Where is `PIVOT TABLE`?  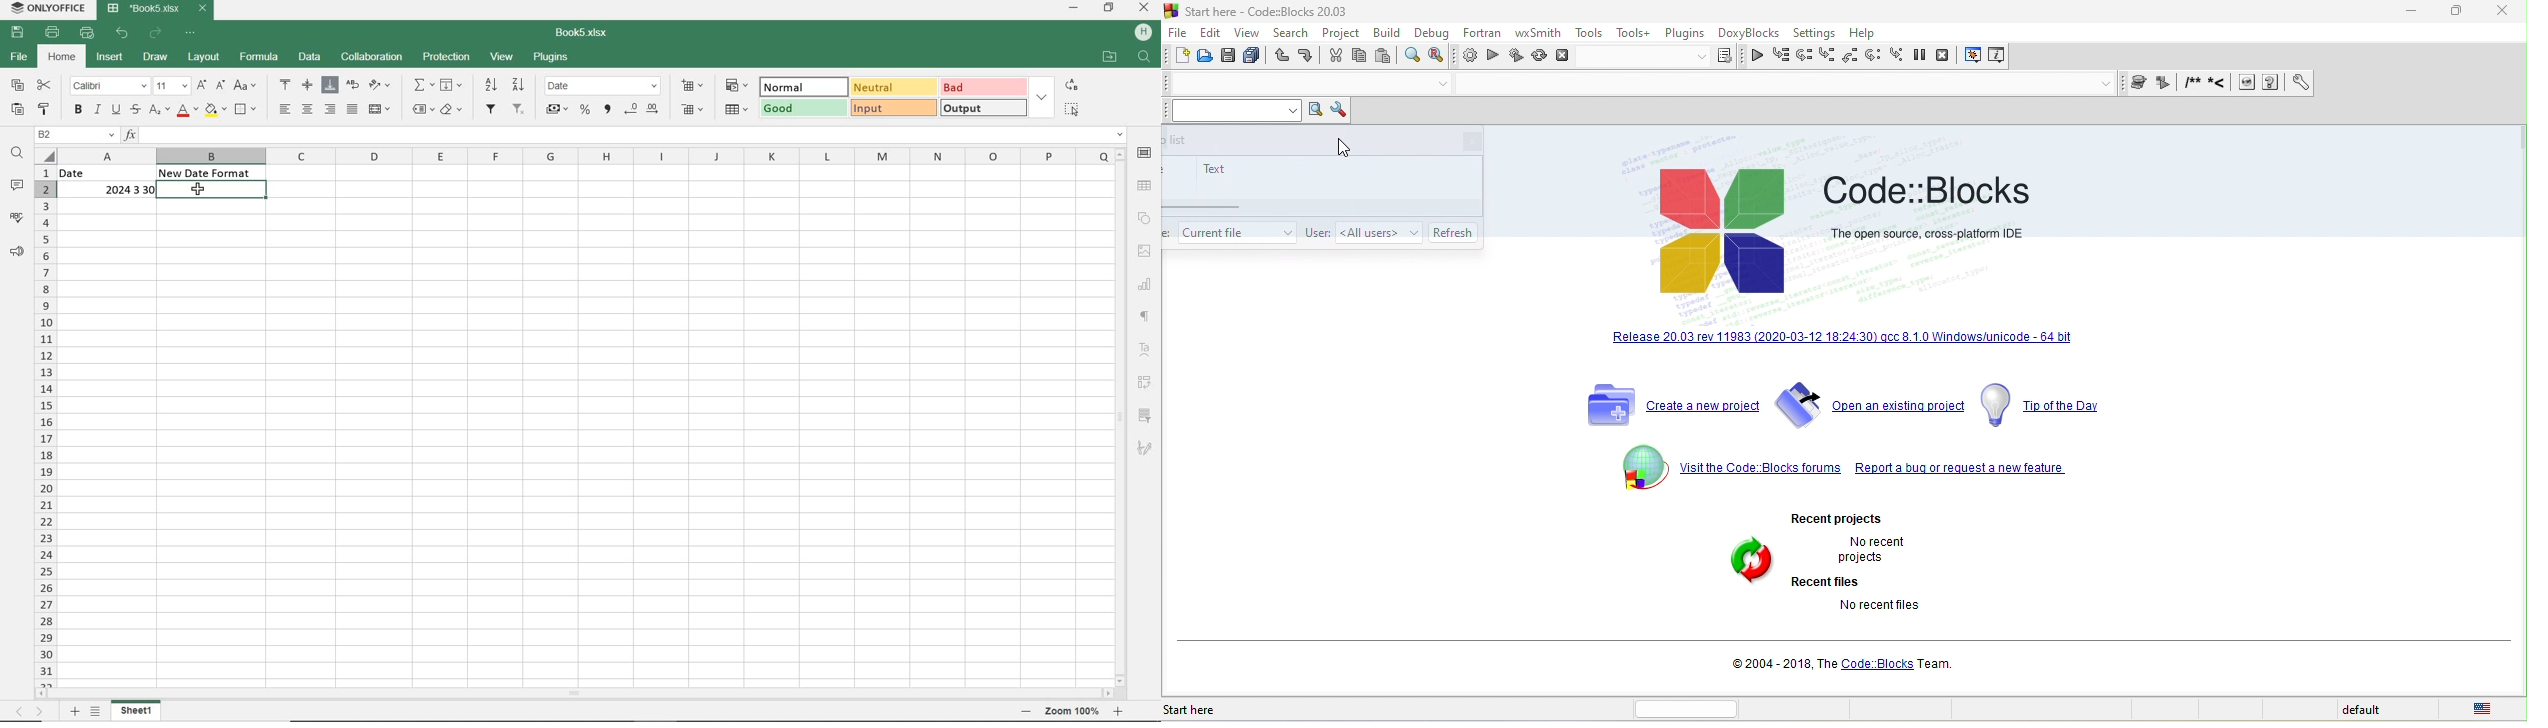 PIVOT TABLE is located at coordinates (1146, 381).